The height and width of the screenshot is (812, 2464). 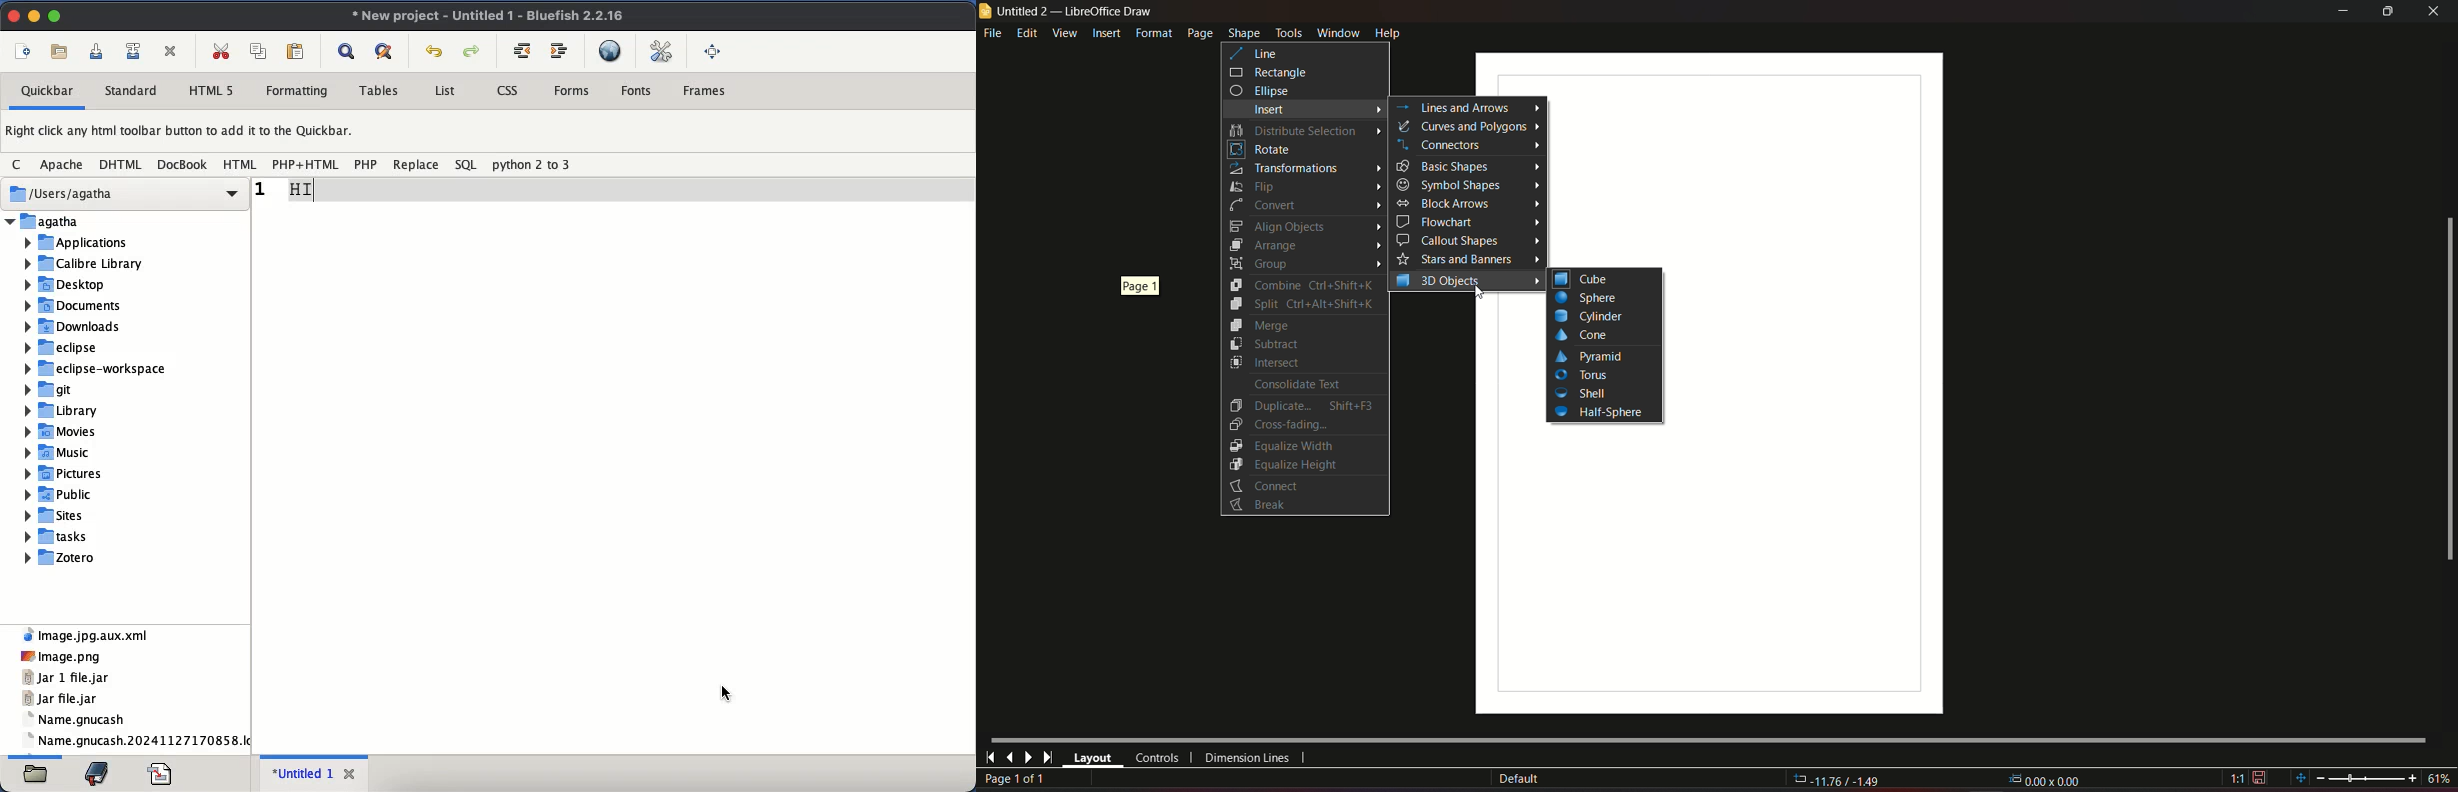 I want to click on Arrange, so click(x=1269, y=245).